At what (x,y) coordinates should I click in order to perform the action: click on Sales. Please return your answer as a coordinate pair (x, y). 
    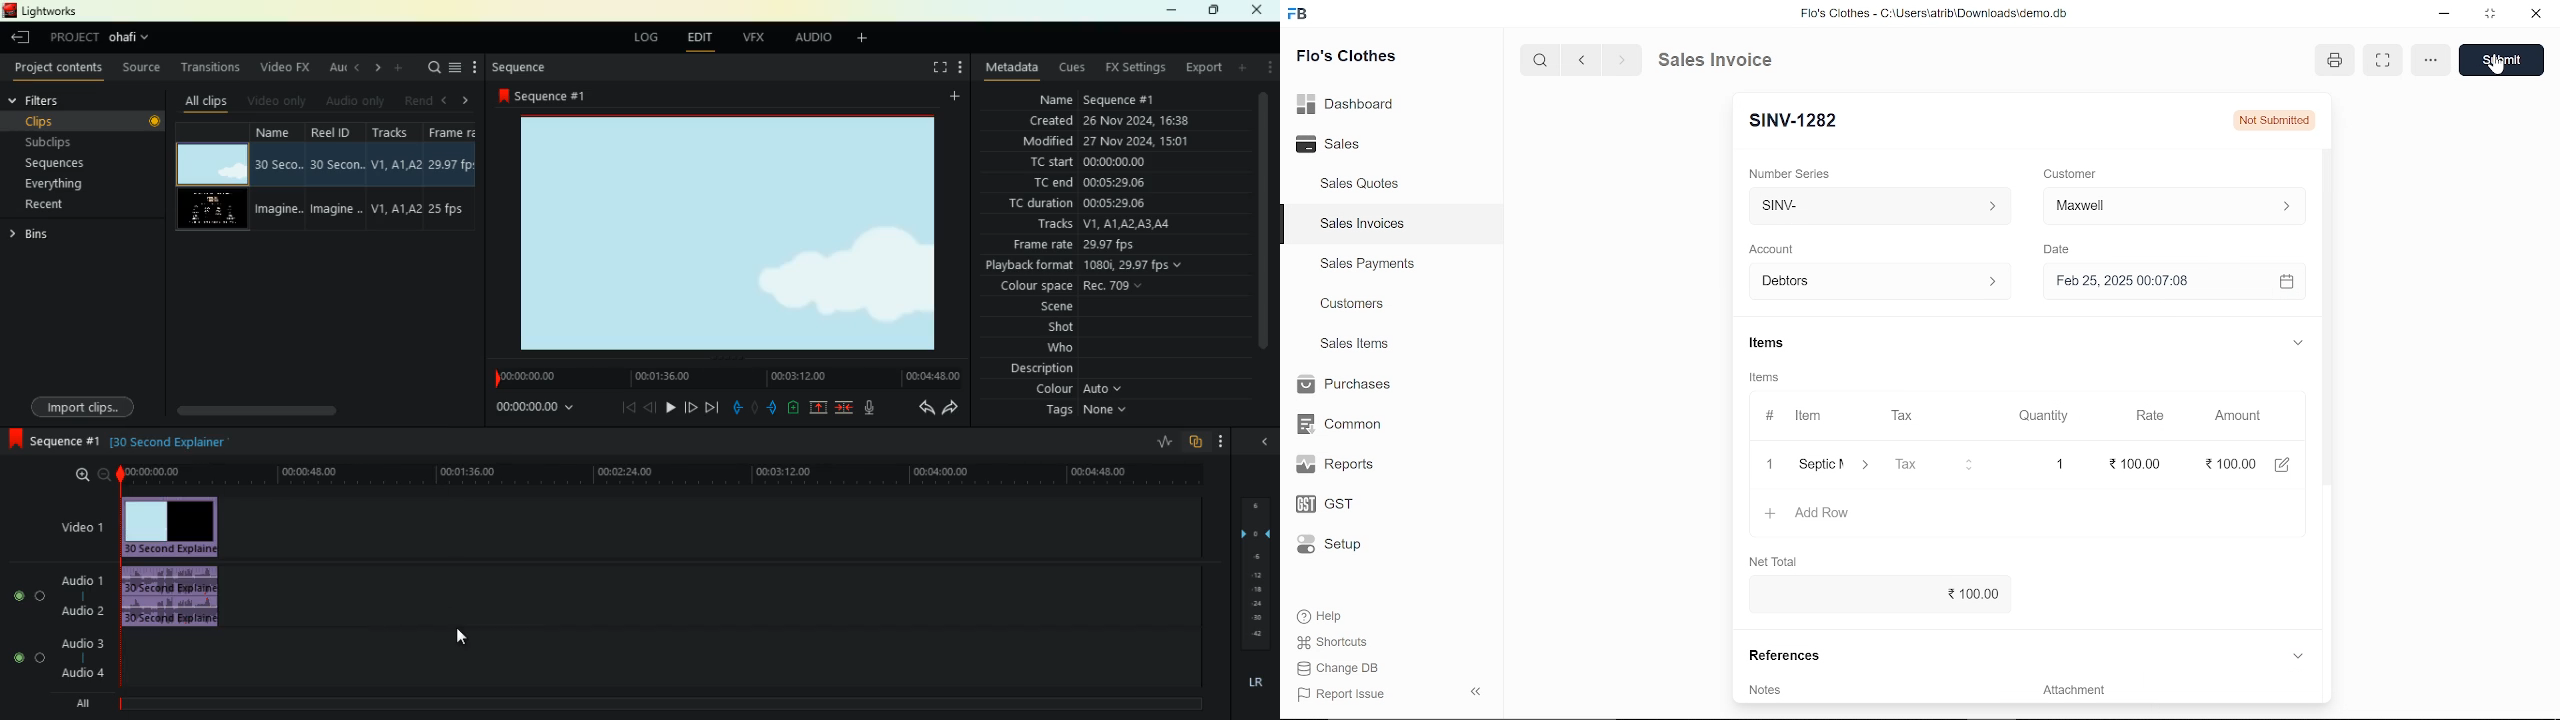
    Looking at the image, I should click on (1337, 142).